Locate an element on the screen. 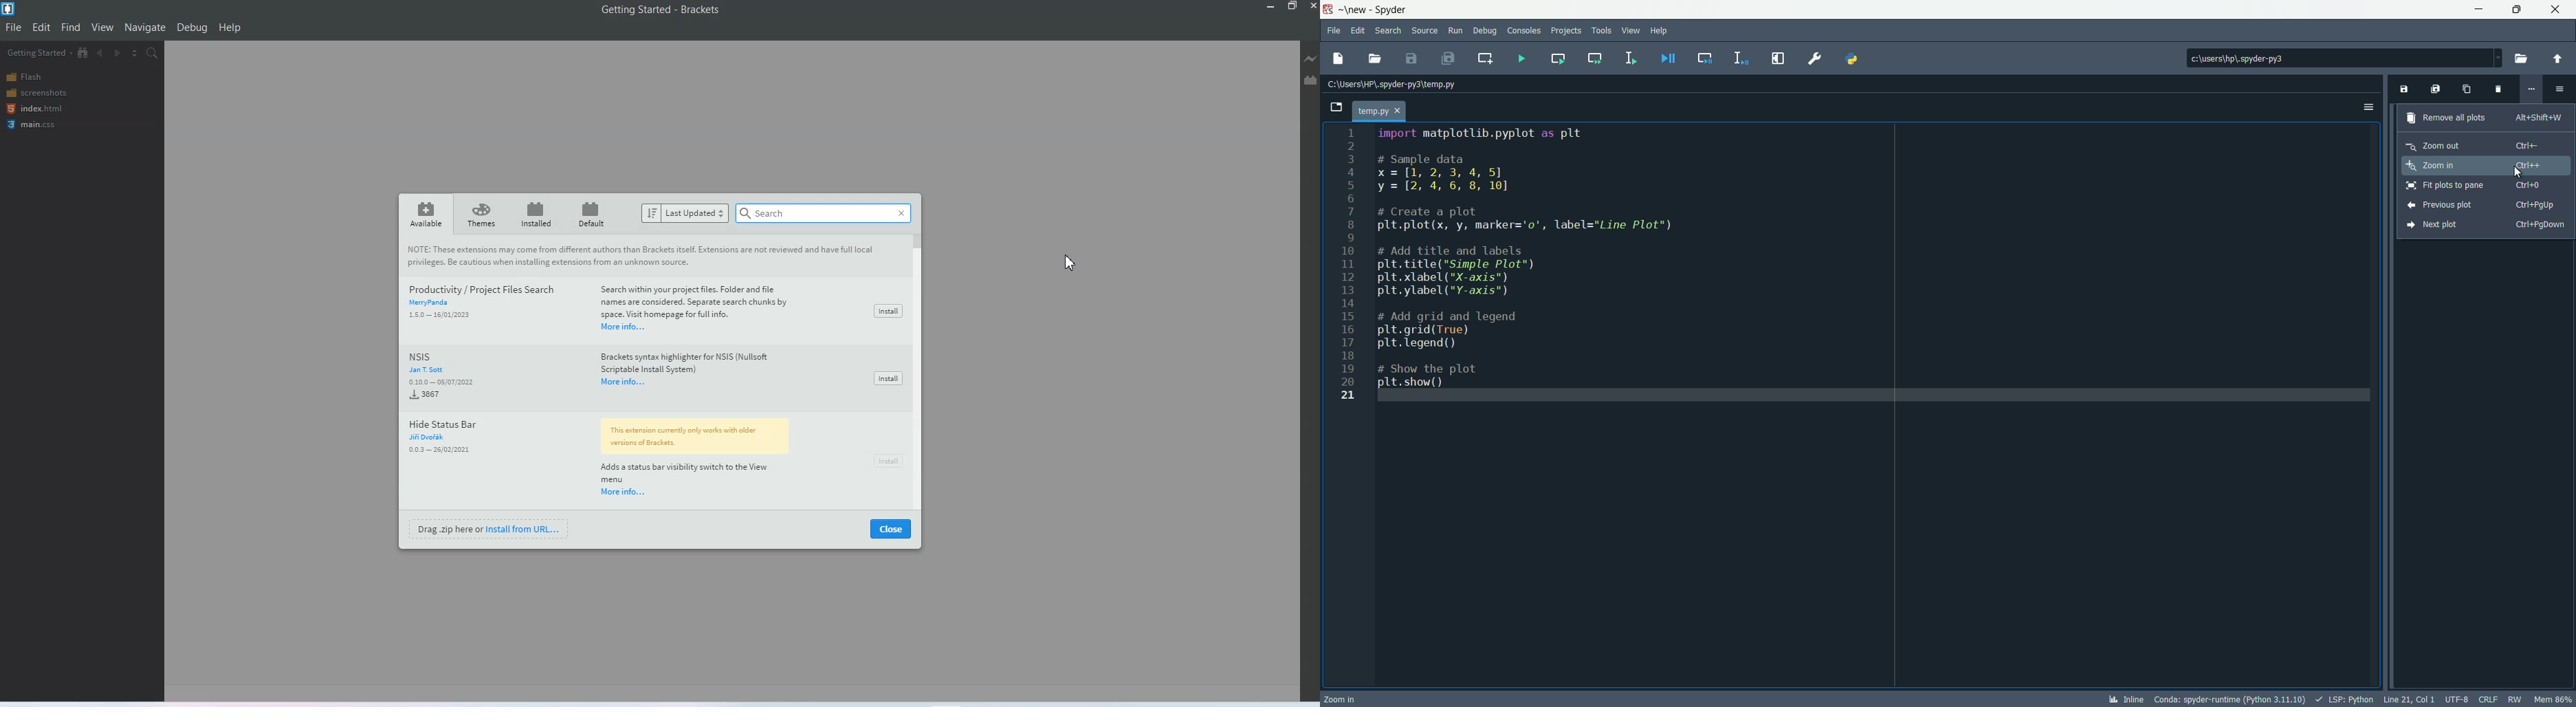 This screenshot has height=728, width=2576. python interpreter is located at coordinates (2230, 700).